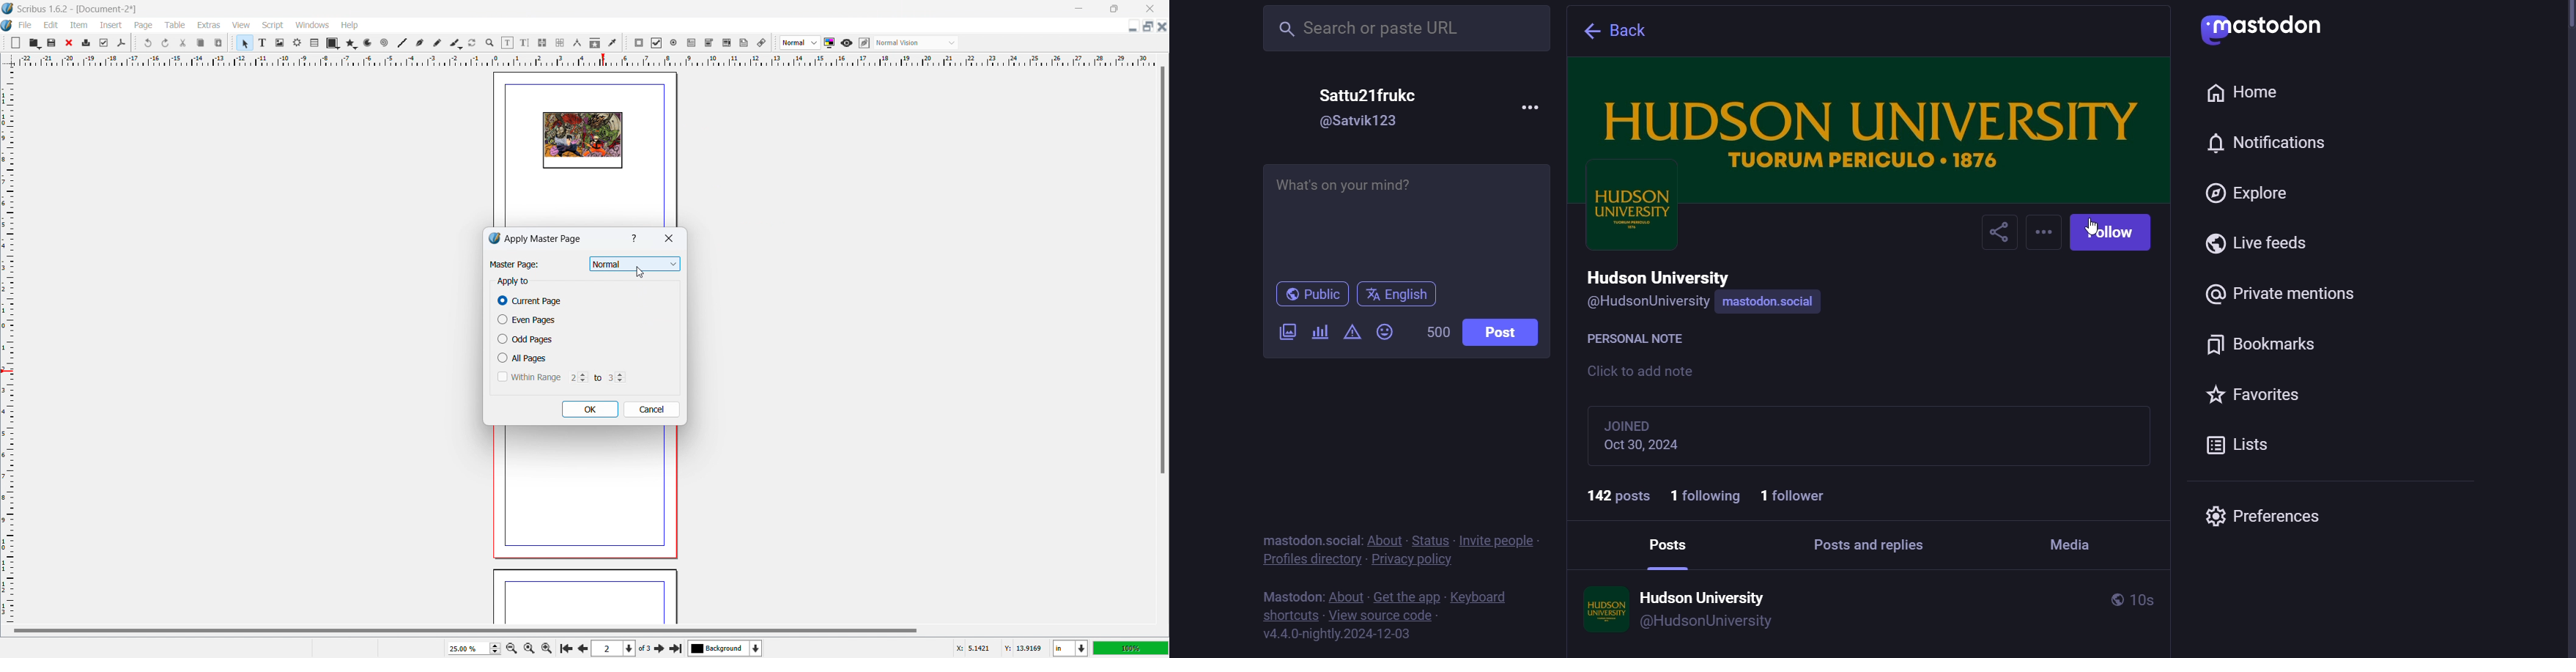 The width and height of the screenshot is (2576, 672). I want to click on even pages checkbox, so click(526, 319).